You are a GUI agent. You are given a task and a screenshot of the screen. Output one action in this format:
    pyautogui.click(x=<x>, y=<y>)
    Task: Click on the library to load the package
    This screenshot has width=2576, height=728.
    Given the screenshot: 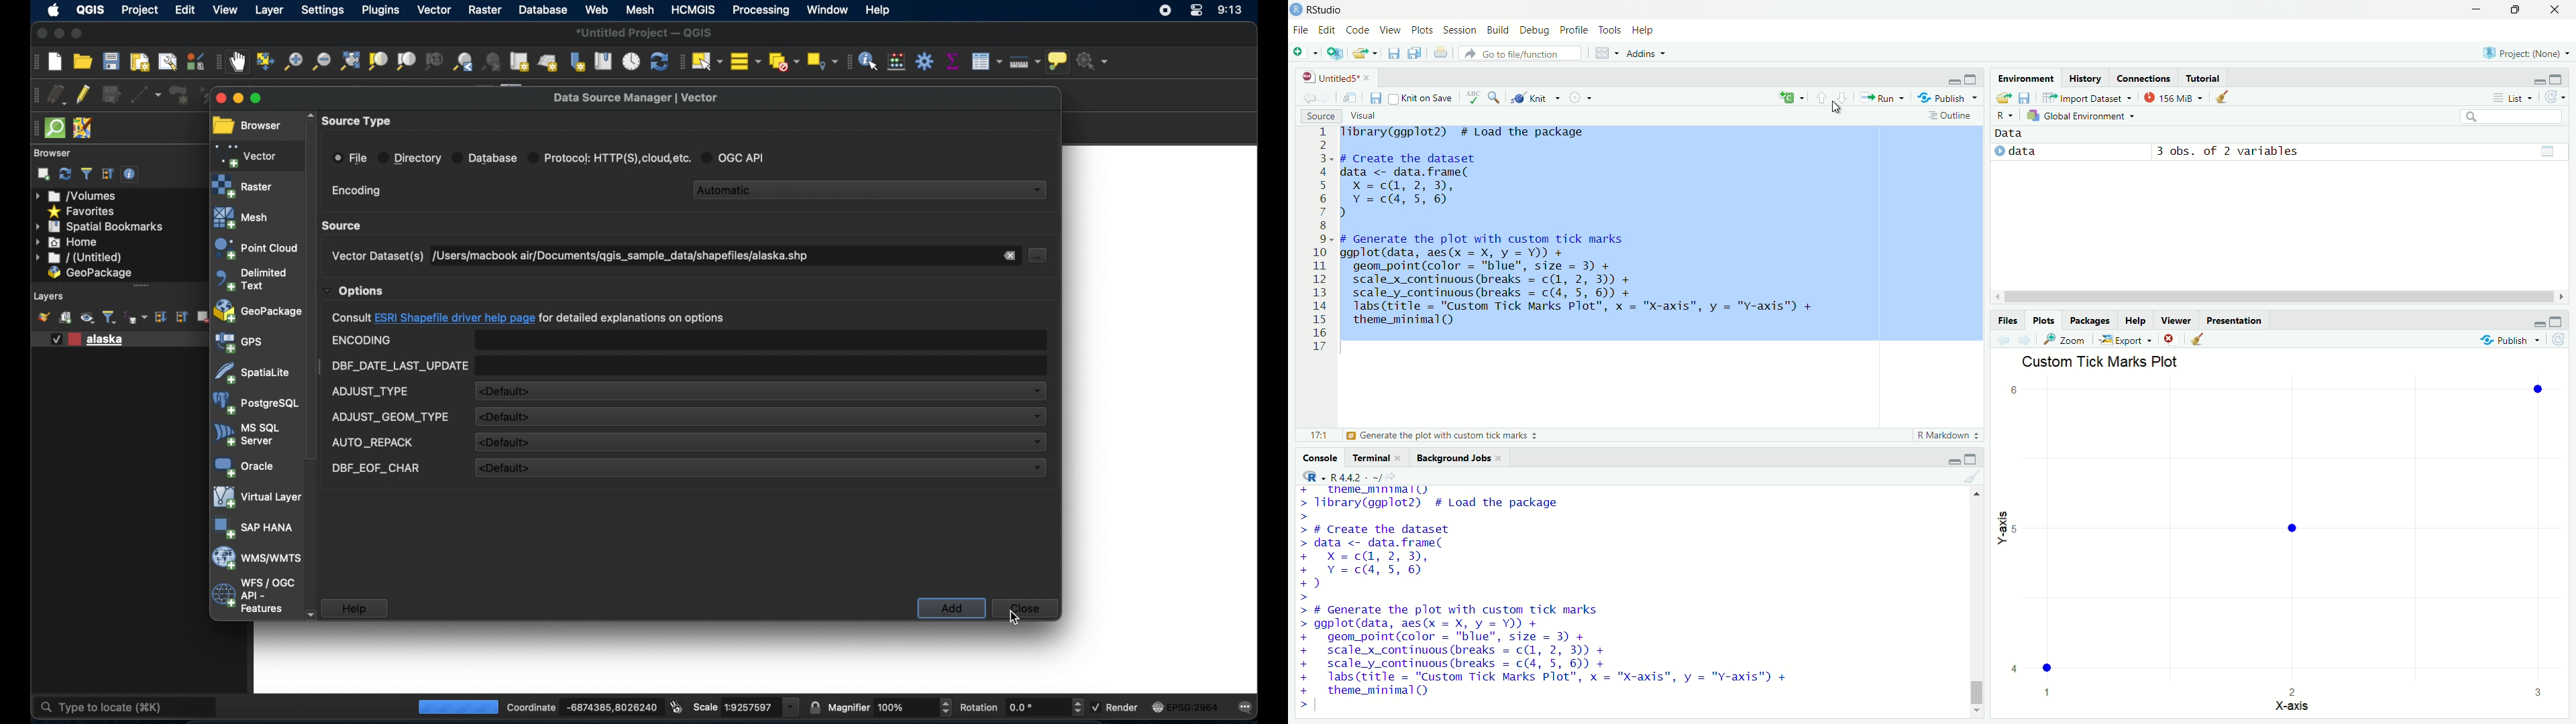 What is the action you would take?
    pyautogui.click(x=1480, y=133)
    